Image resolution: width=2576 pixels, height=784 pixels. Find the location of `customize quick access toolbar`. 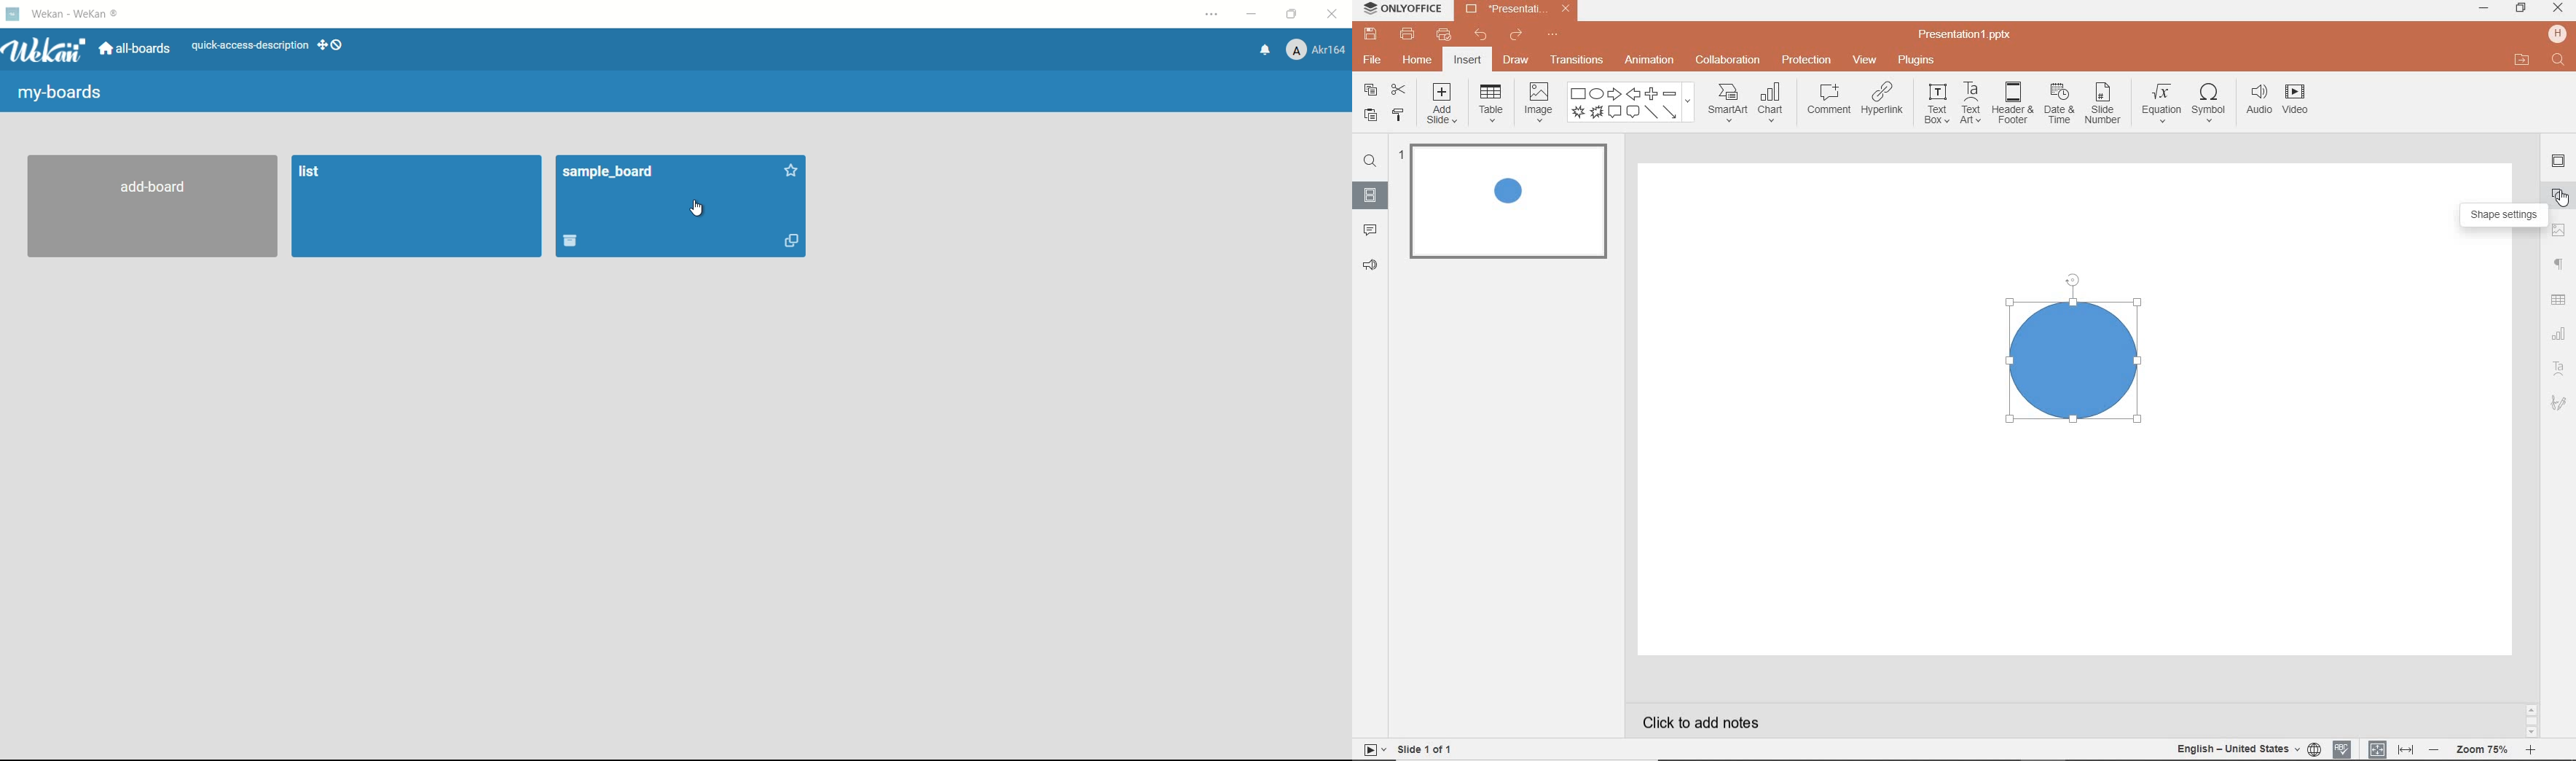

customize quick access toolbar is located at coordinates (1553, 33).